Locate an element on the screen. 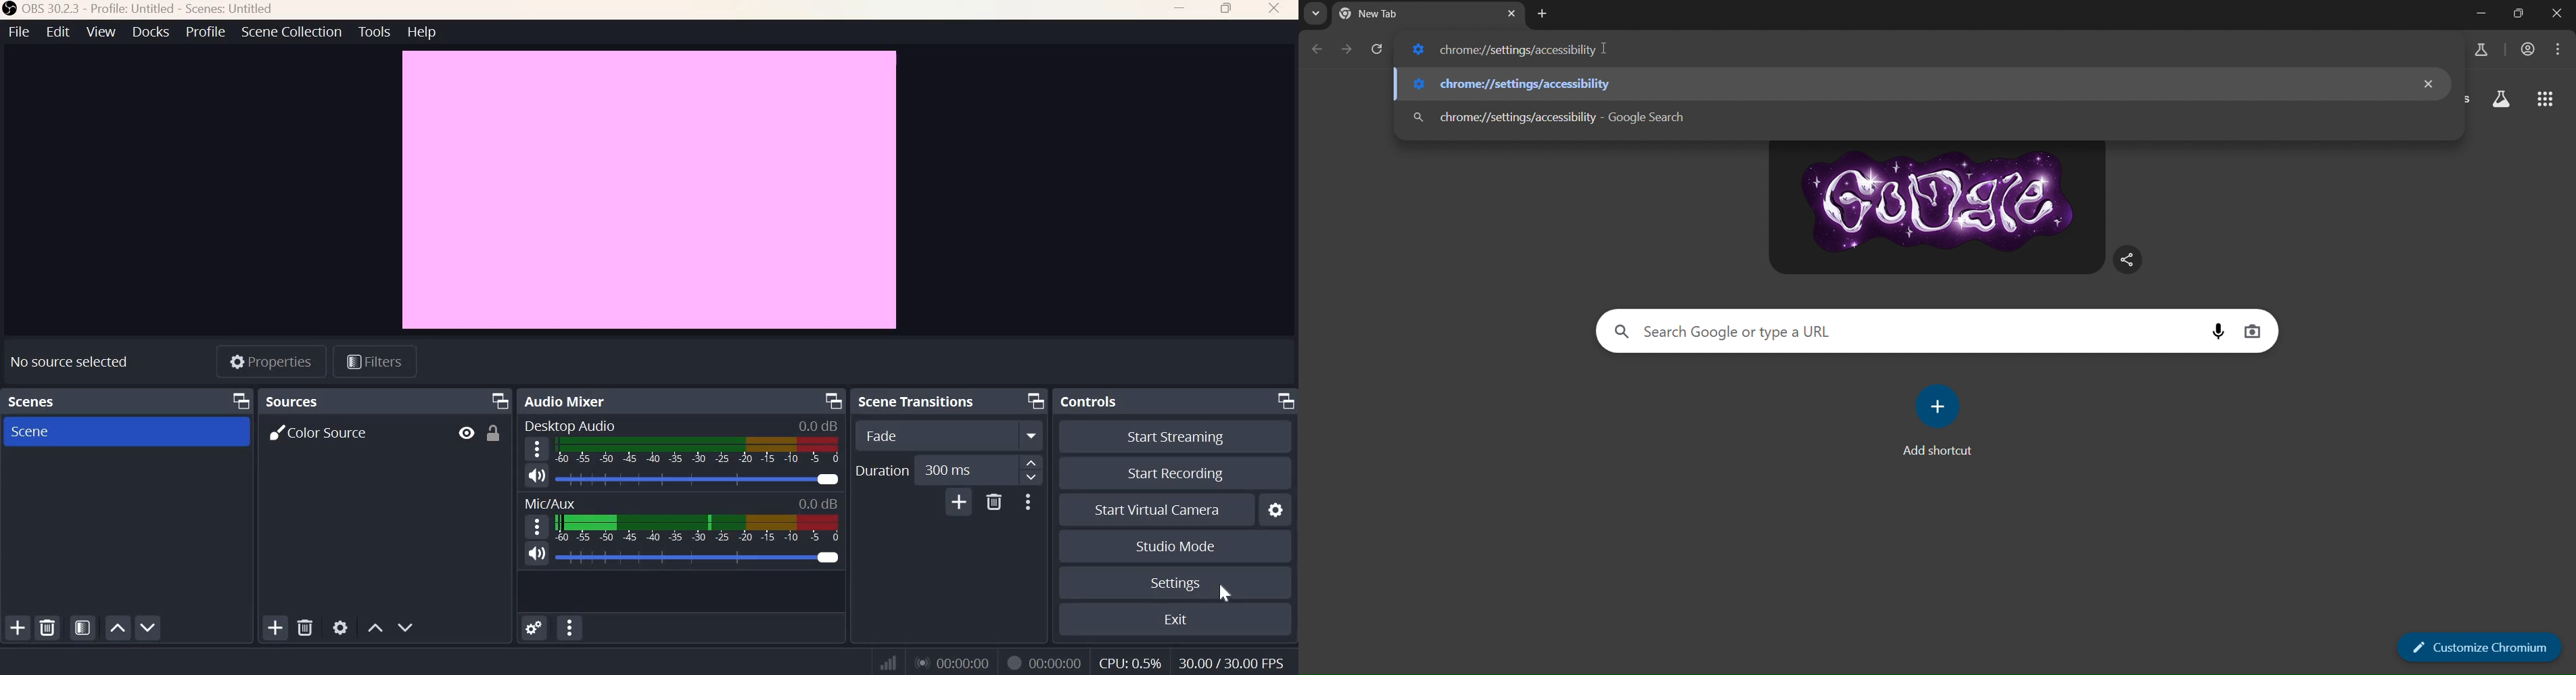 The height and width of the screenshot is (700, 2576). Mic/Aux is located at coordinates (548, 502).